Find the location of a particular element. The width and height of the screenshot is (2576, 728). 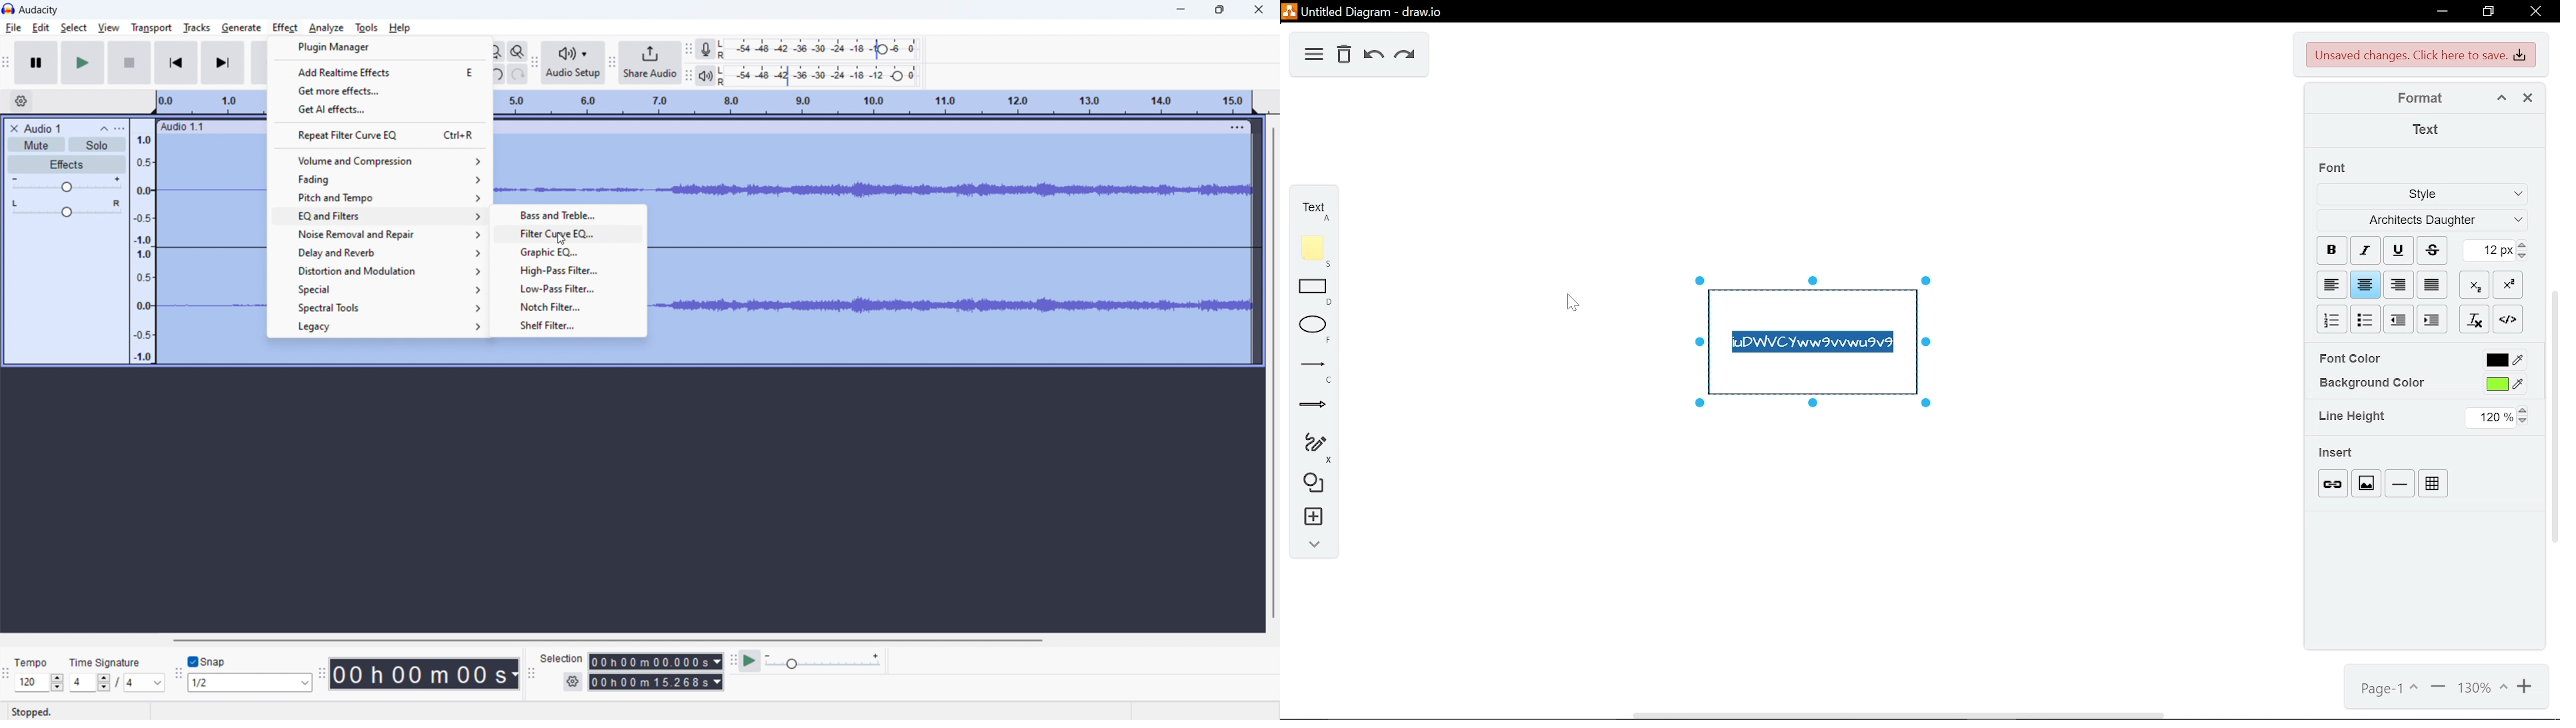

format is located at coordinates (2413, 98).